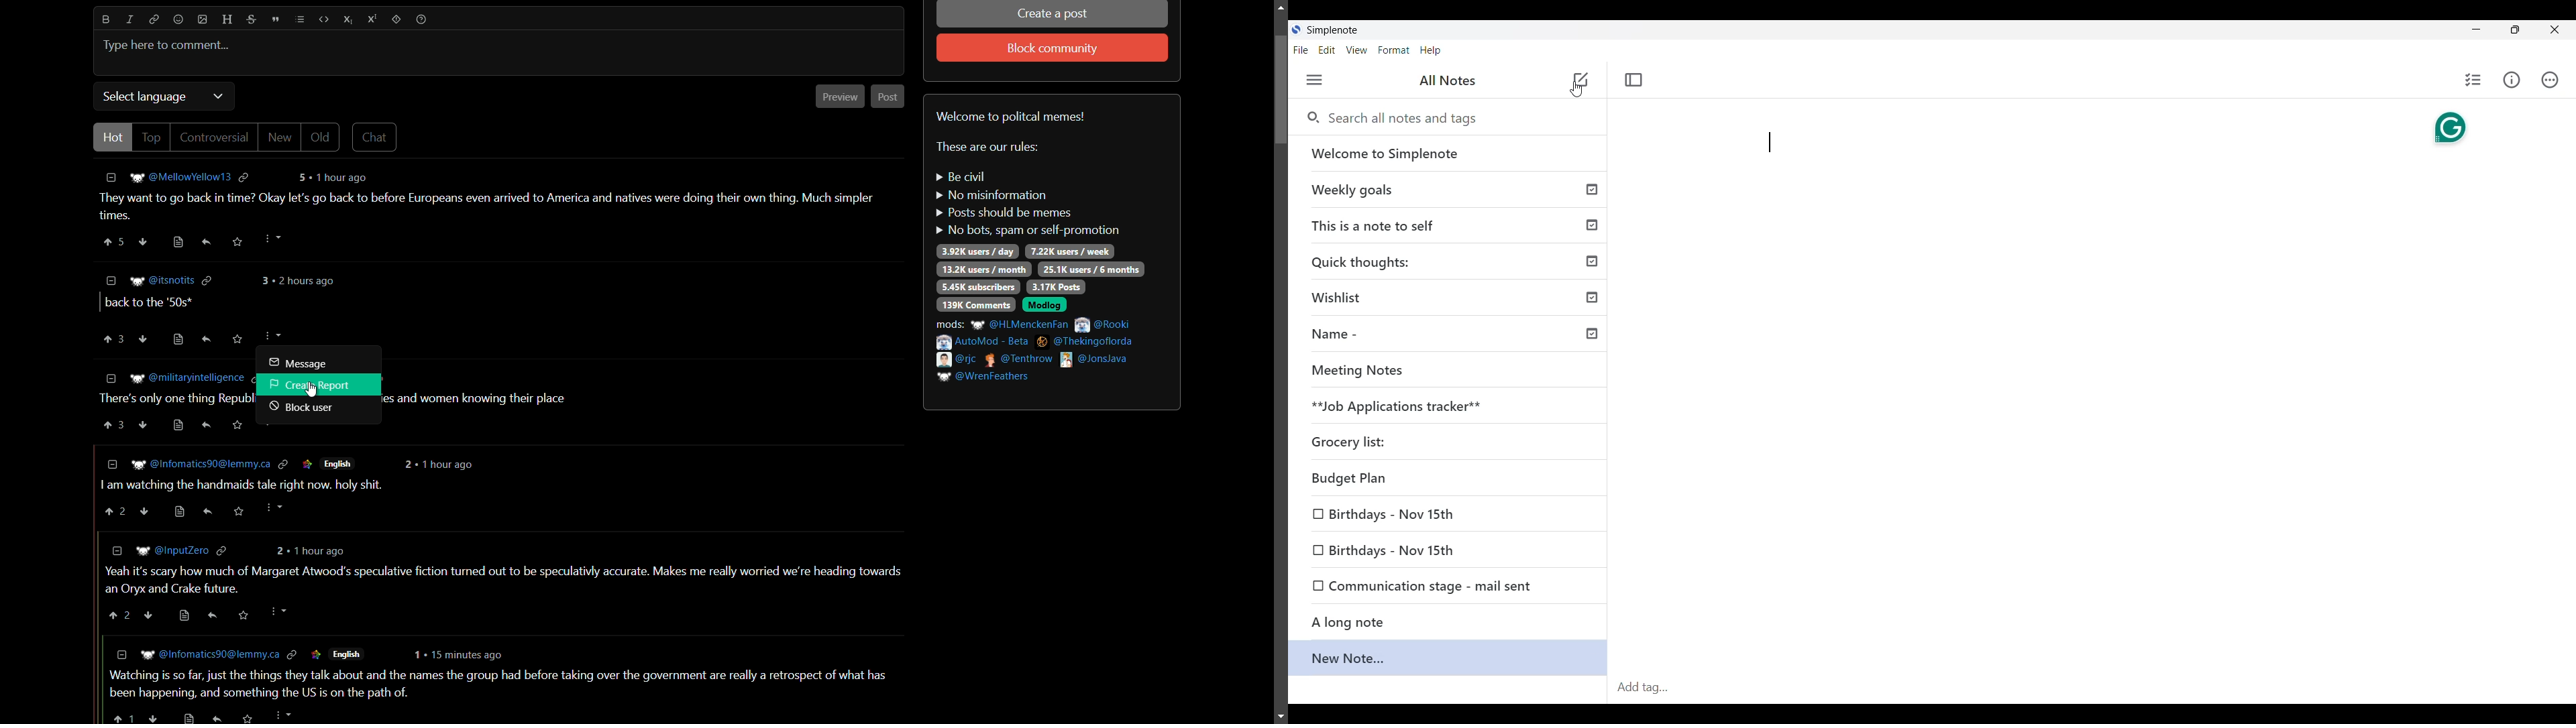 This screenshot has height=728, width=2576. I want to click on Close interface, so click(2554, 29).